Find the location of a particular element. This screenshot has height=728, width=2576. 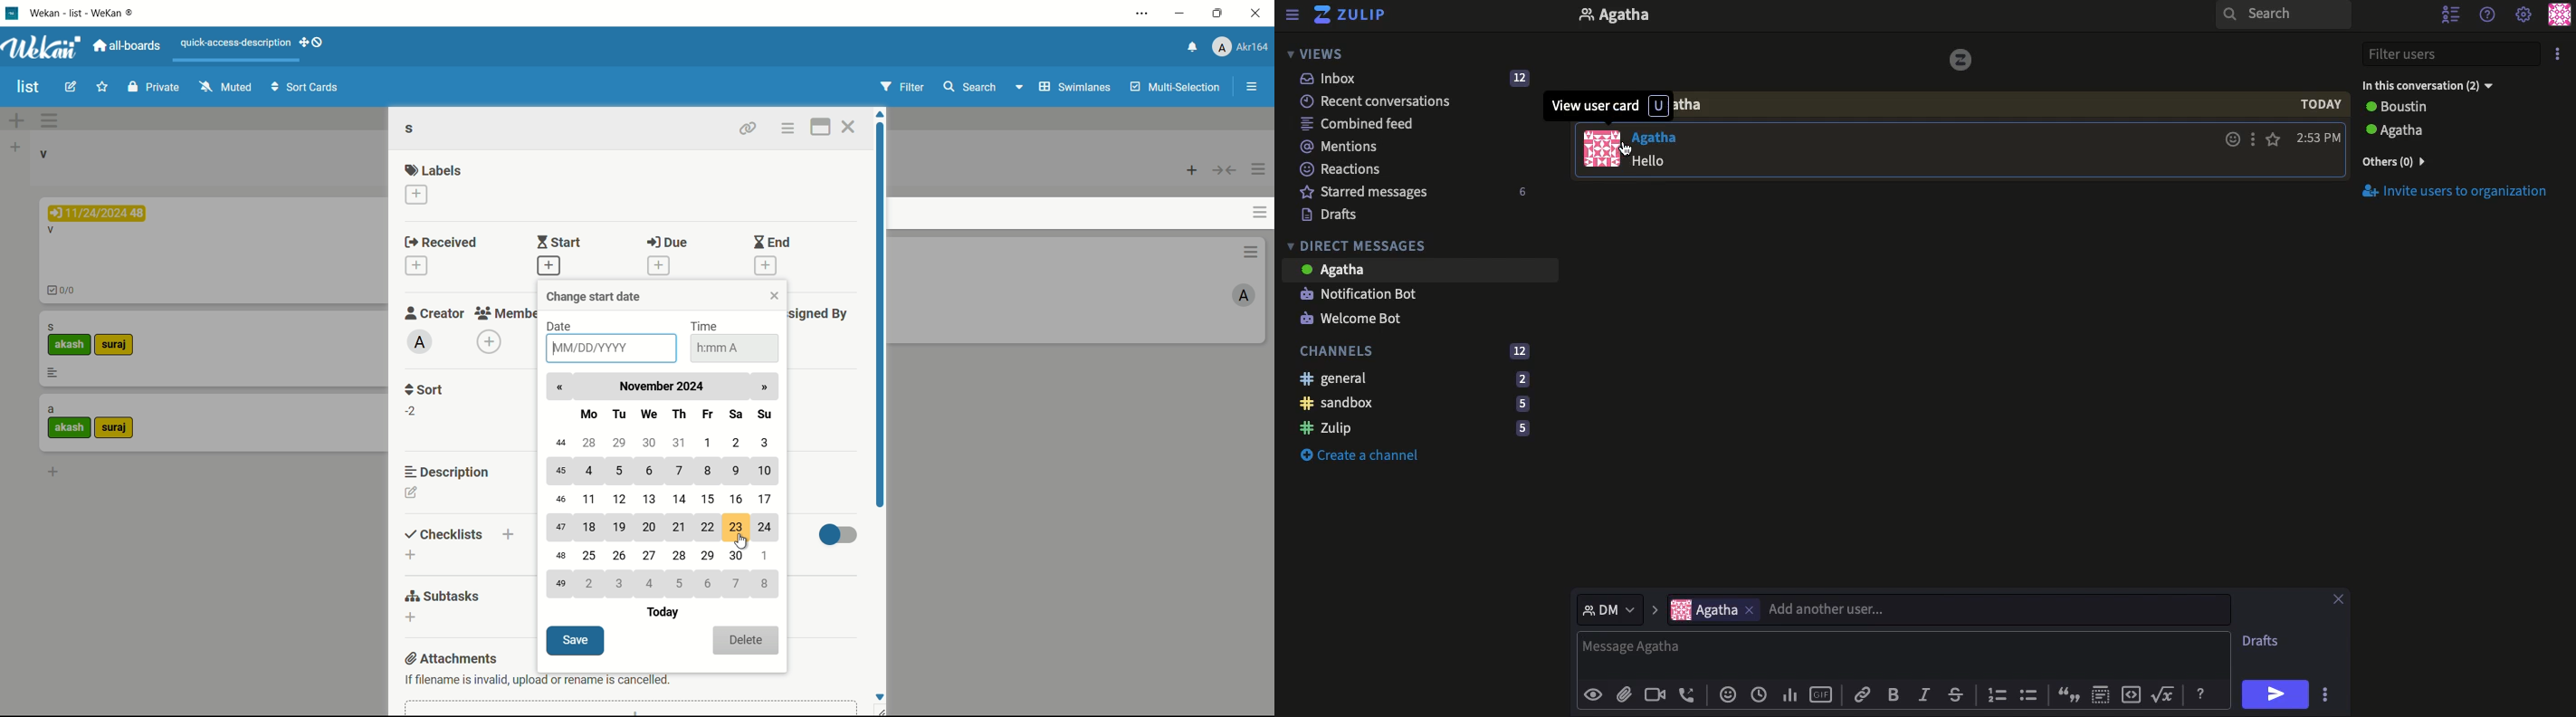

label-2 is located at coordinates (115, 345).